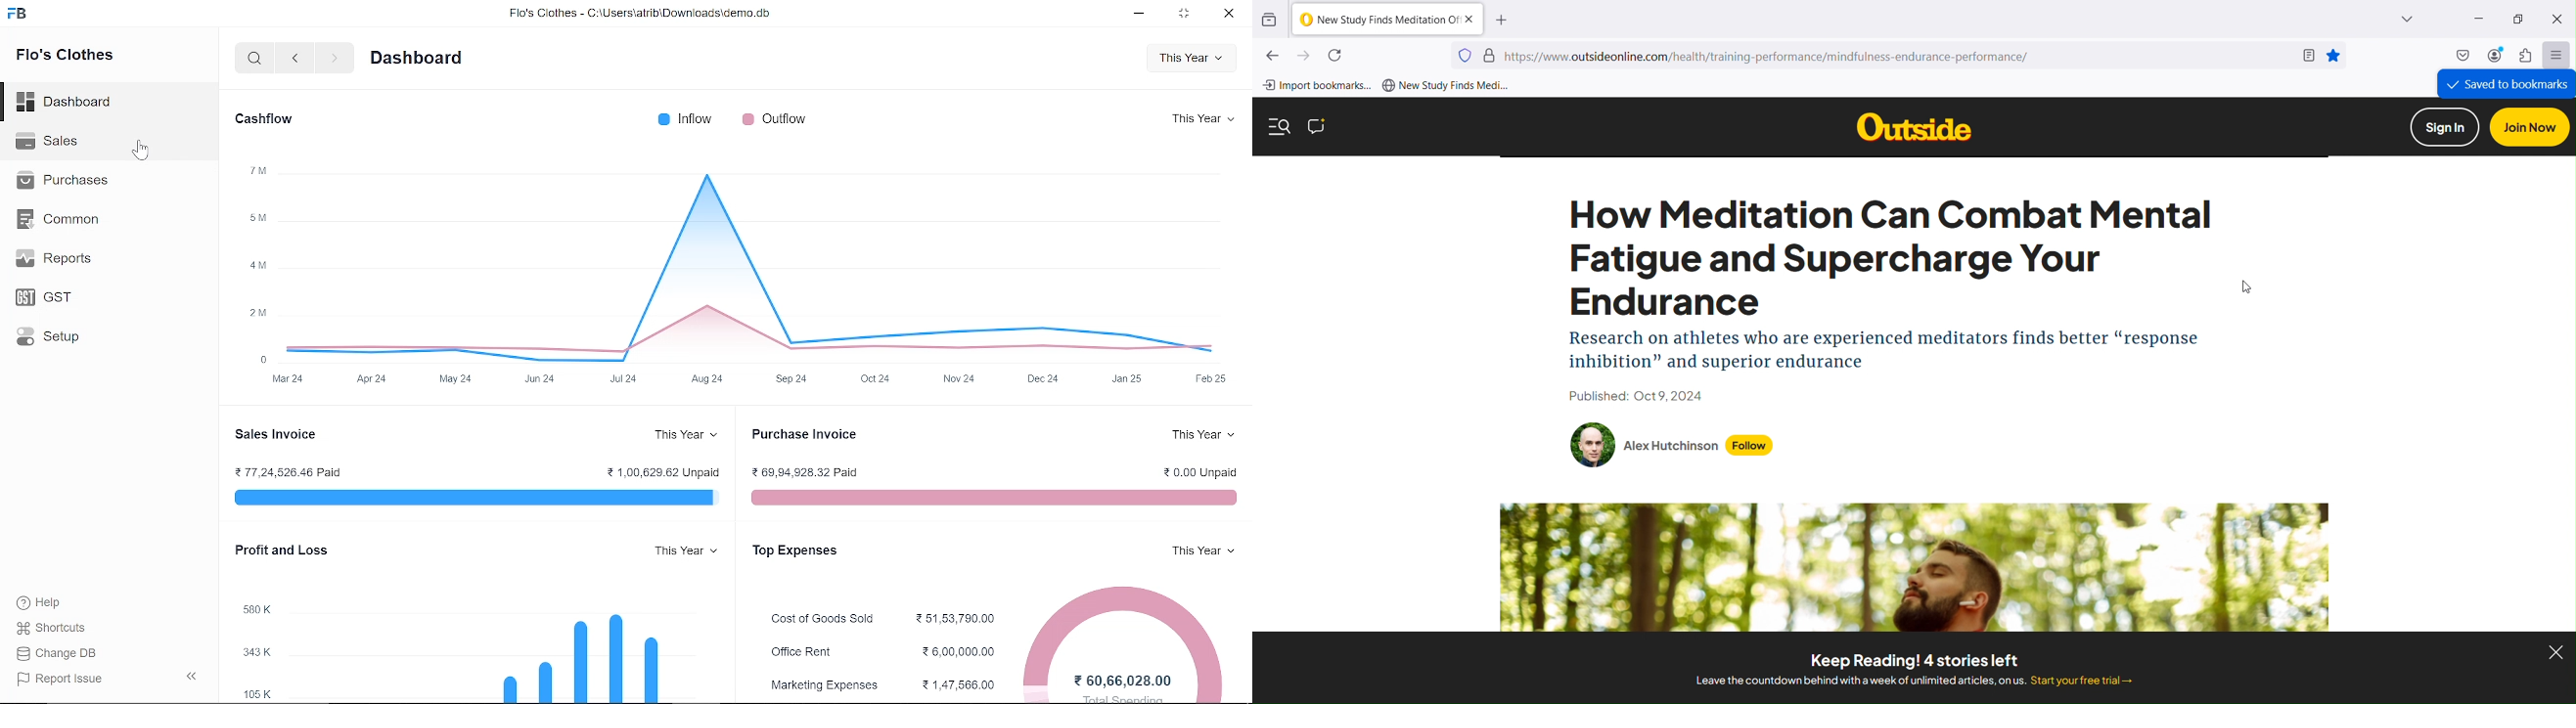 Image resolution: width=2576 pixels, height=728 pixels. I want to click on 2 77.24,526.46 Paid, so click(288, 469).